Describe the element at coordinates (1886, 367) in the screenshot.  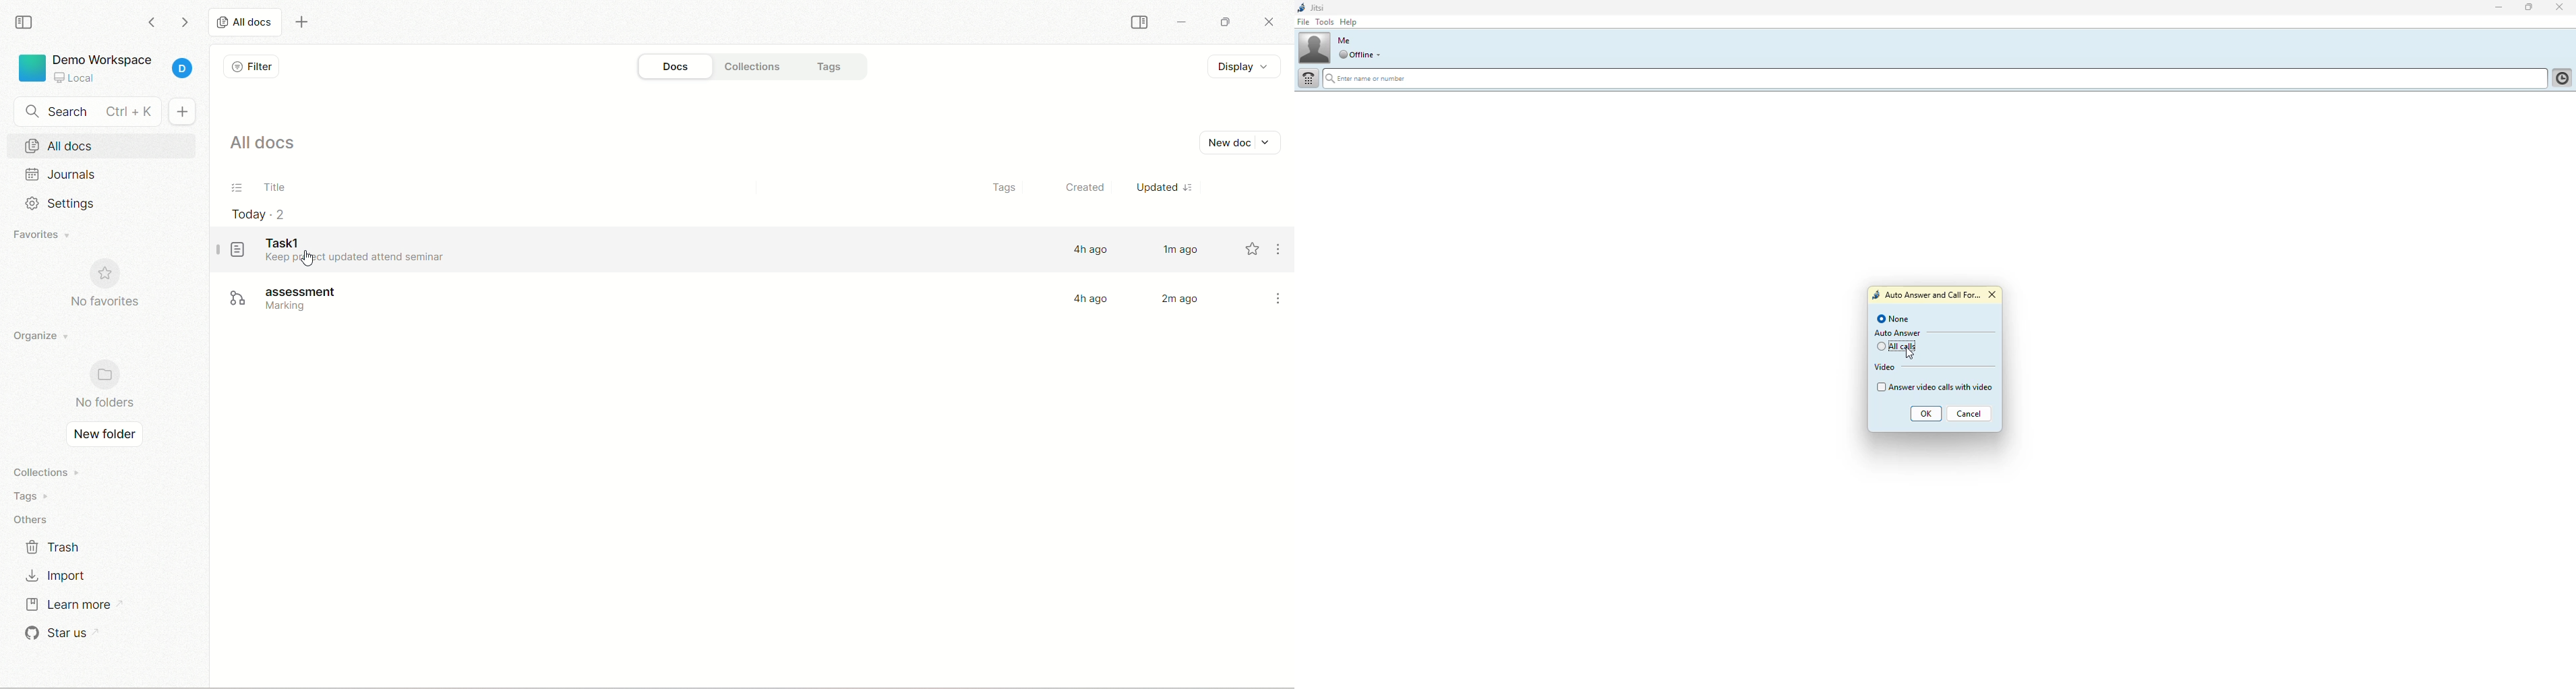
I see `video` at that location.